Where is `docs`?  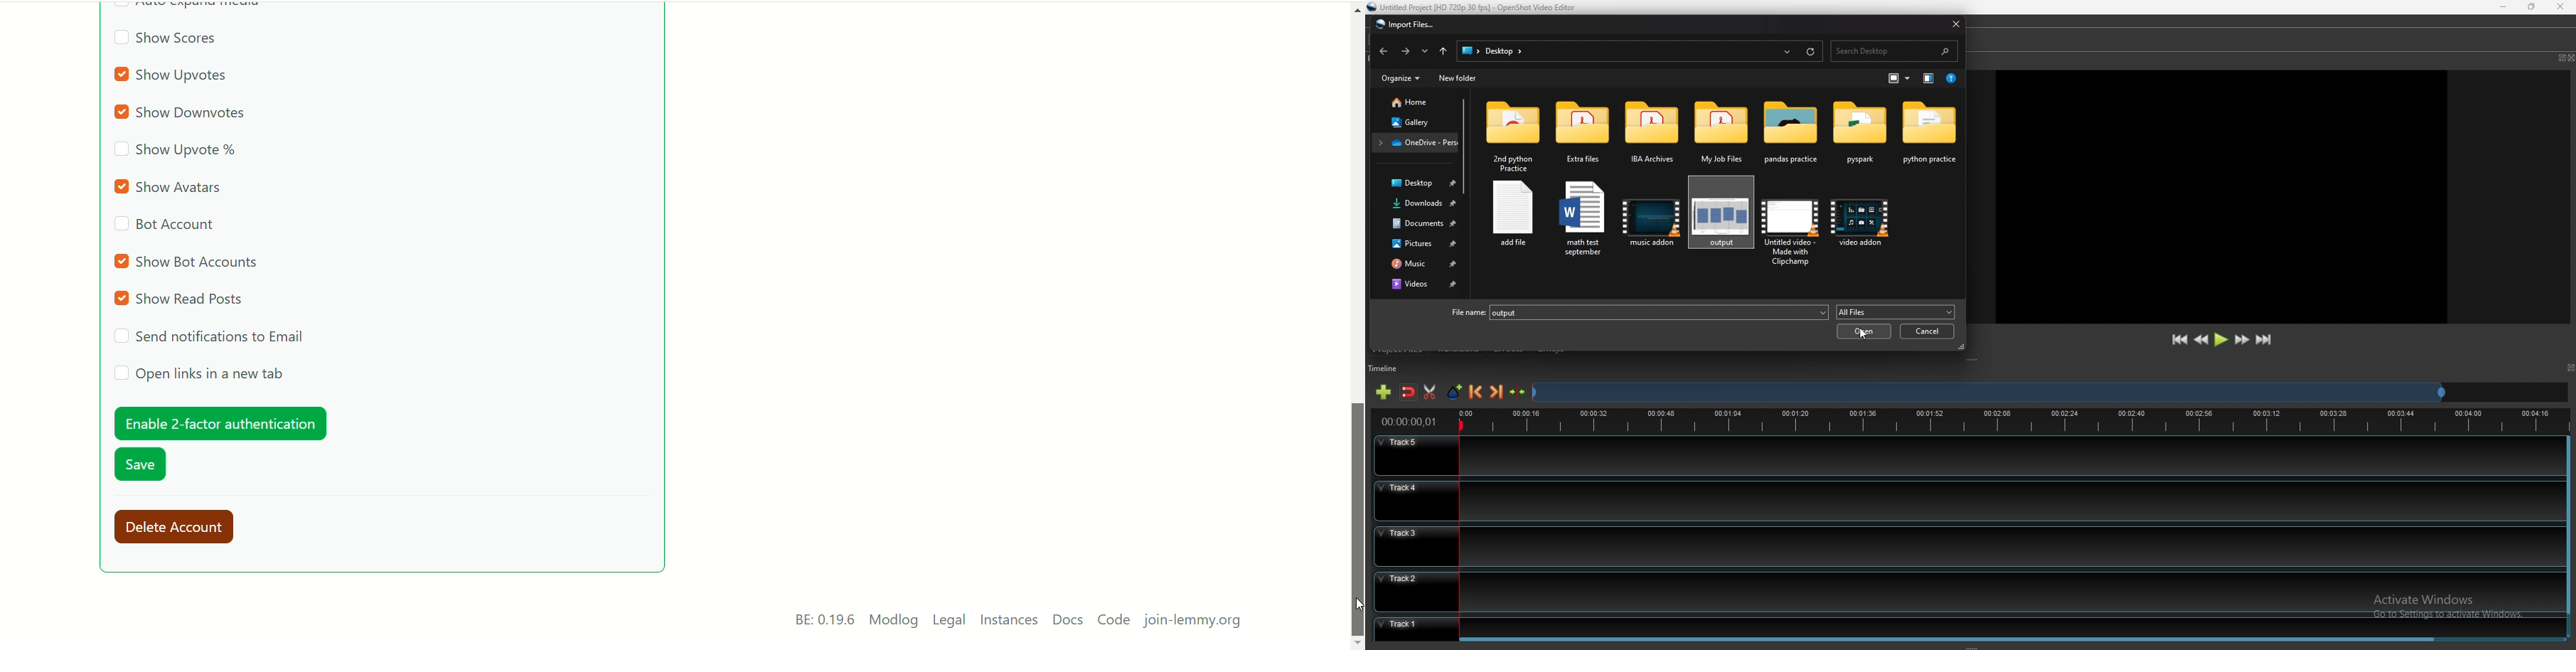 docs is located at coordinates (1067, 620).